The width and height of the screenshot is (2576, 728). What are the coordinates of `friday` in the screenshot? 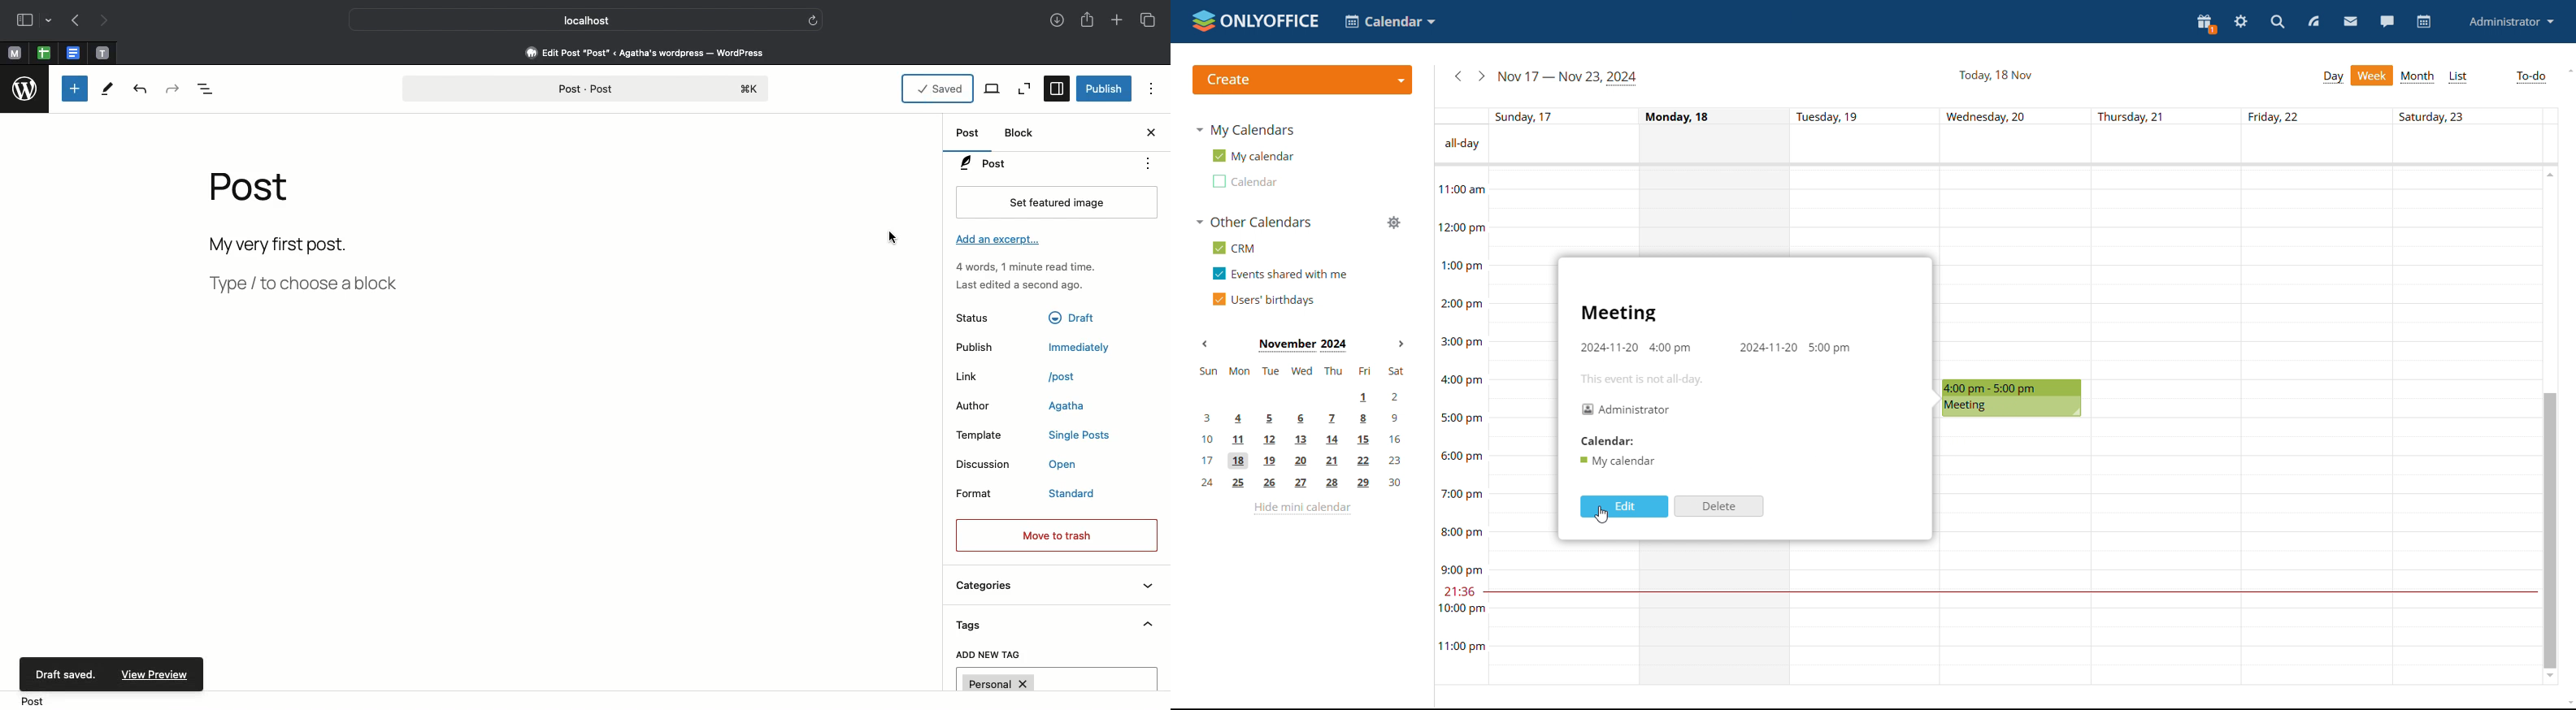 It's located at (2318, 426).